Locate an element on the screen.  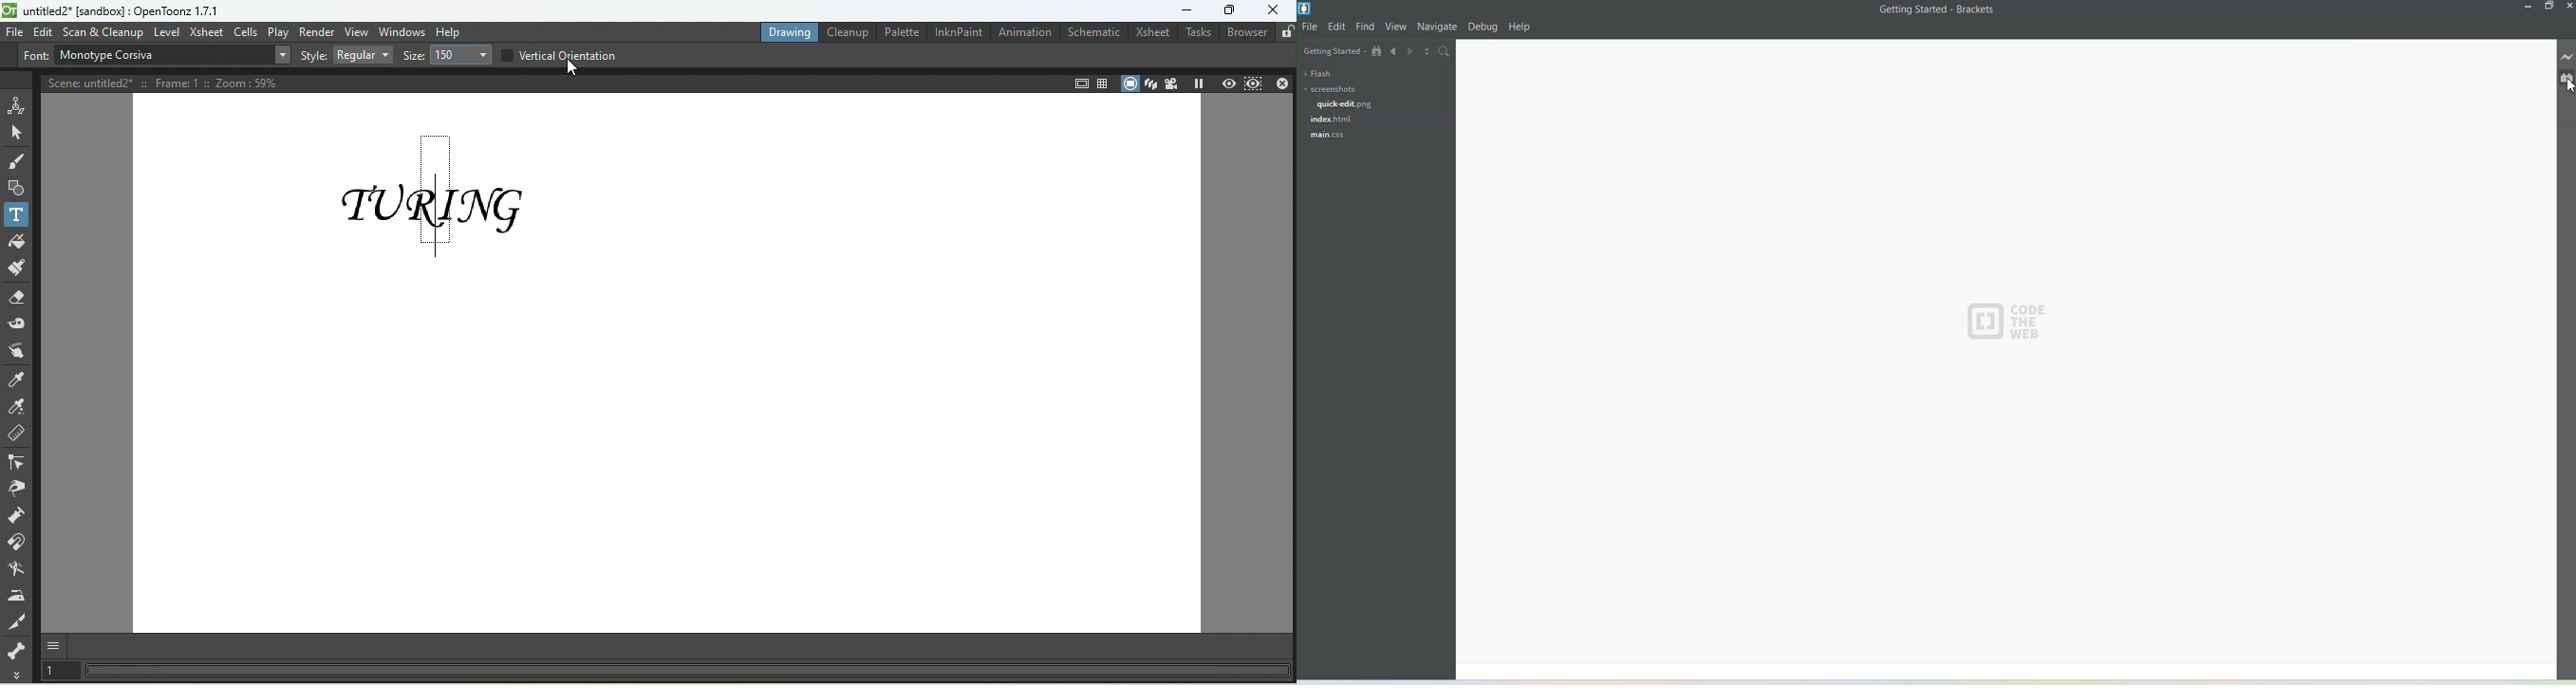
Navigate Forwards is located at coordinates (1413, 53).